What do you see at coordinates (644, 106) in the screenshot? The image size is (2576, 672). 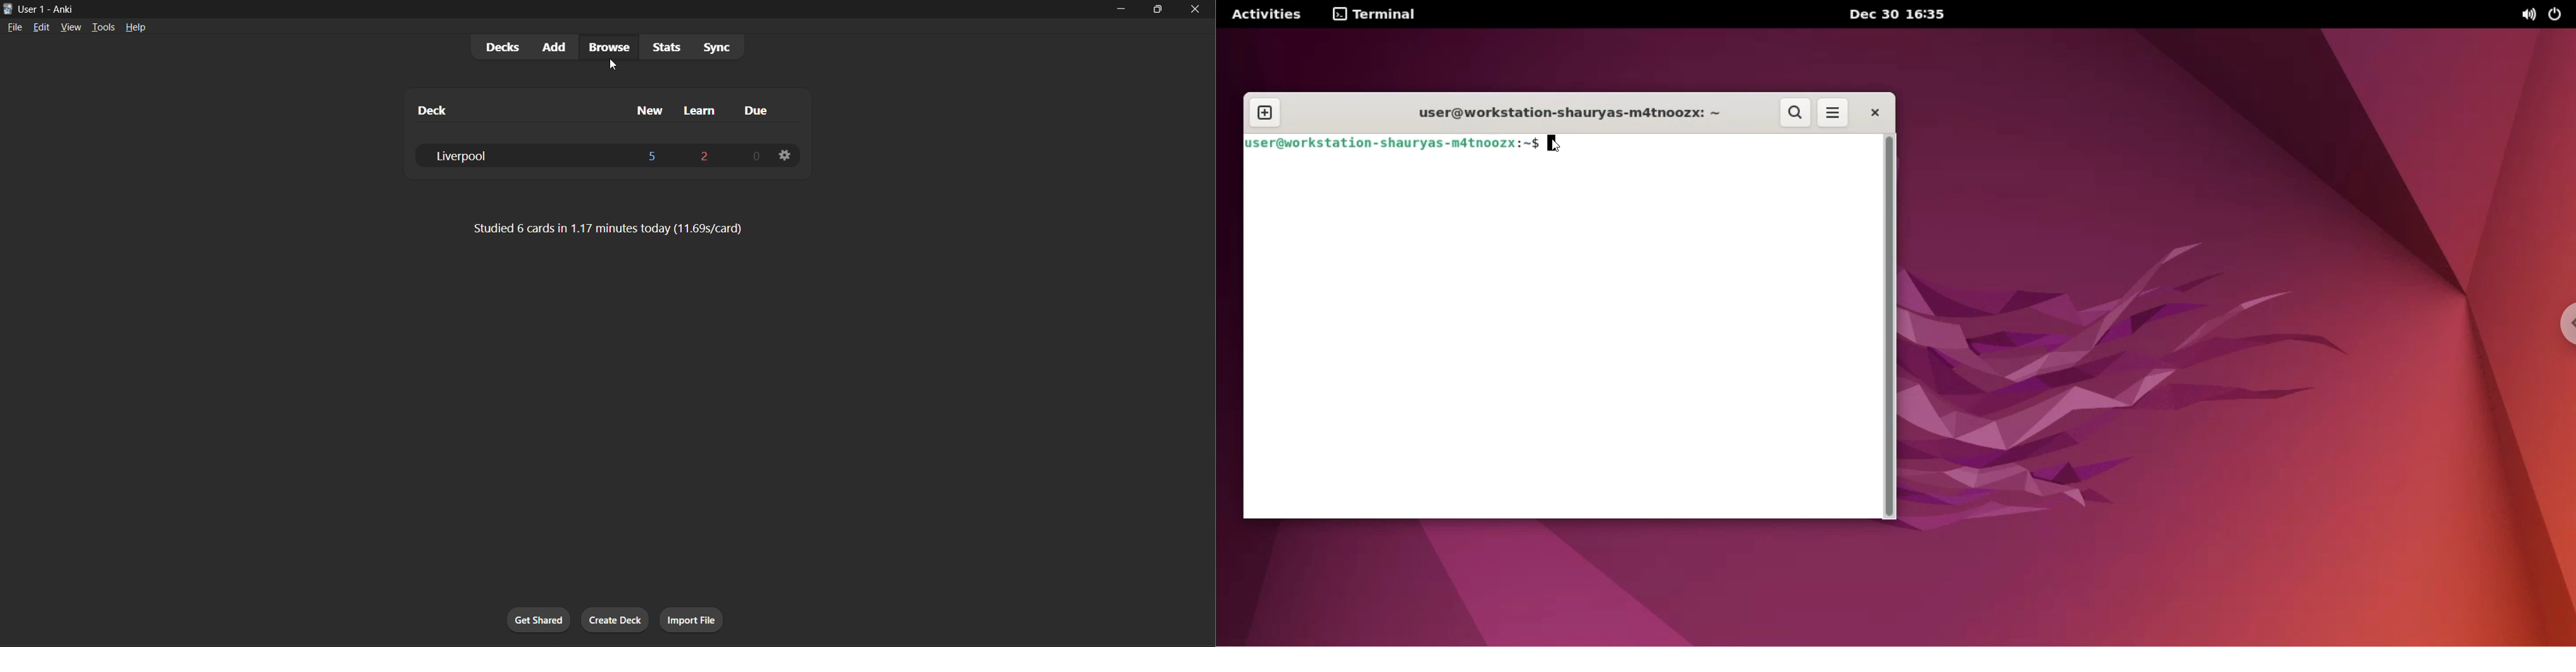 I see `new cards column` at bounding box center [644, 106].